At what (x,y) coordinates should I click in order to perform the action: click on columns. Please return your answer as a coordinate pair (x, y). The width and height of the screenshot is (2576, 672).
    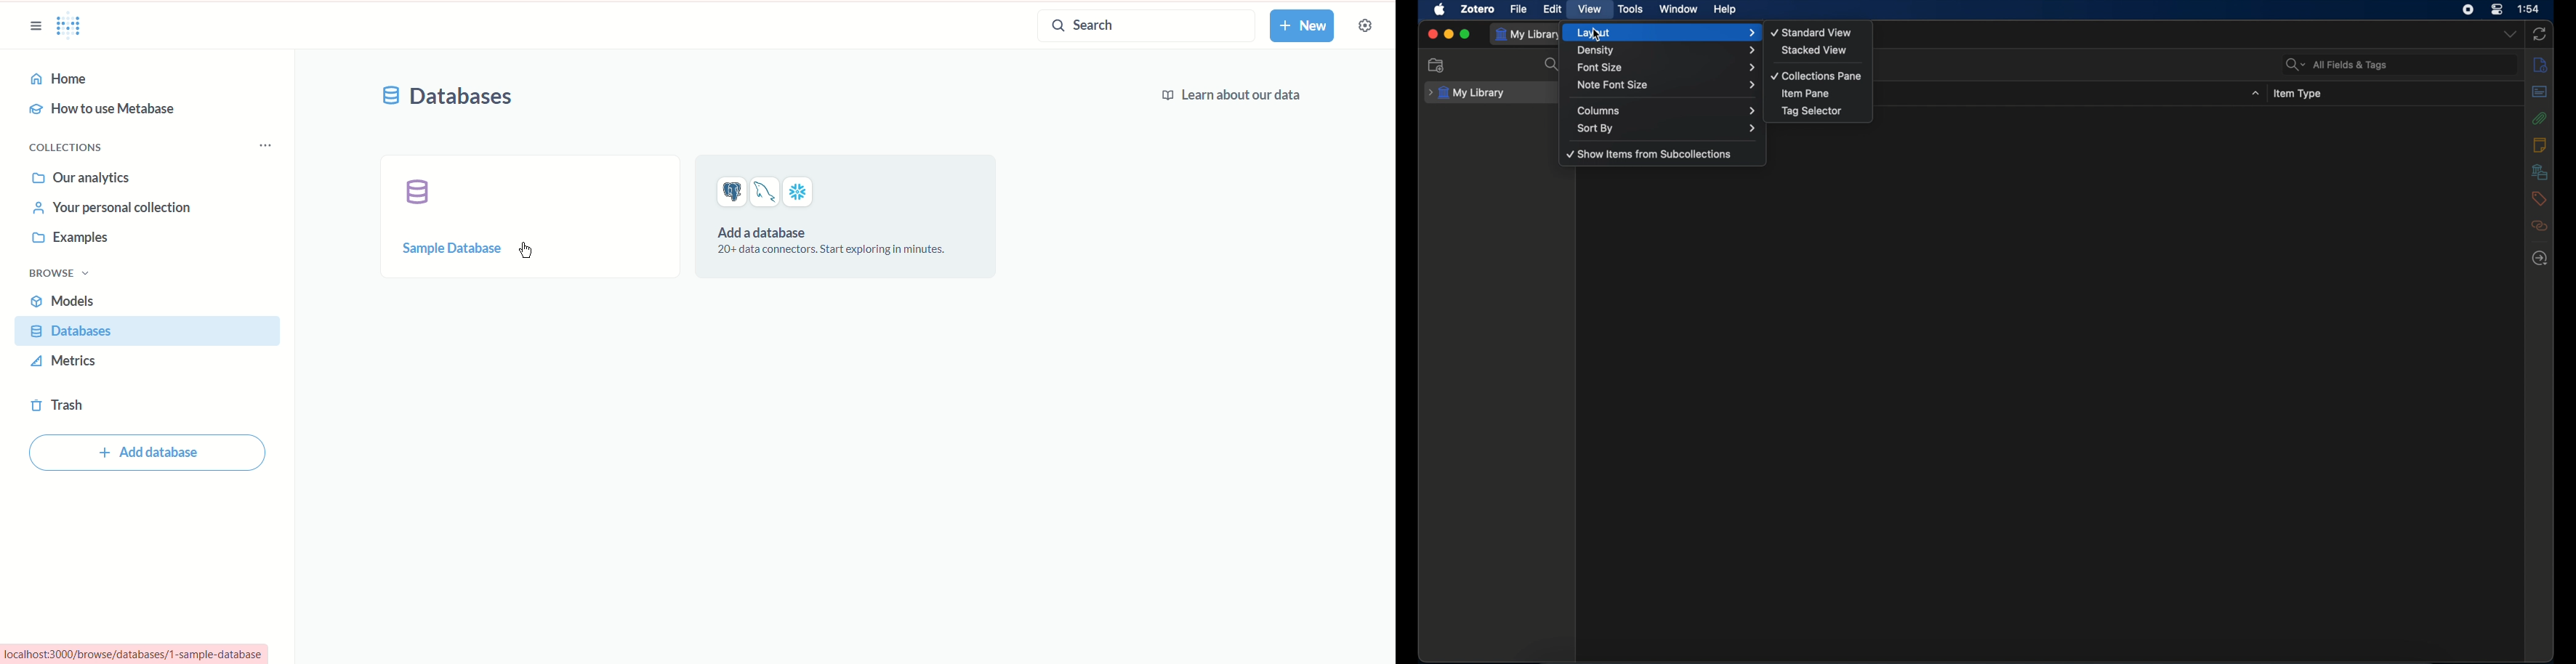
    Looking at the image, I should click on (1668, 111).